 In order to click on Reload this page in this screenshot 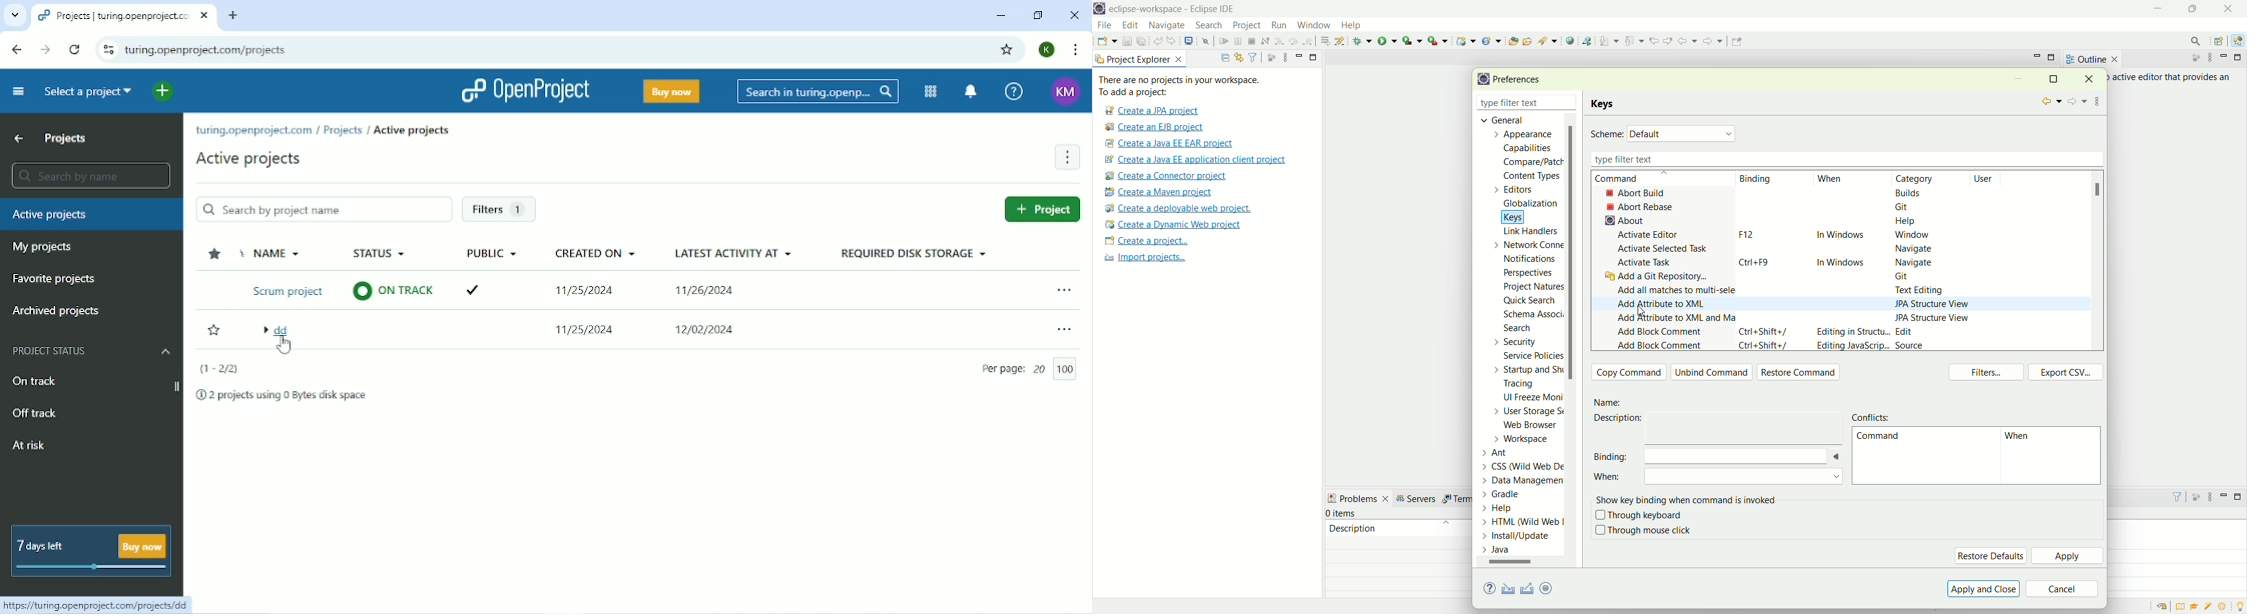, I will do `click(76, 49)`.